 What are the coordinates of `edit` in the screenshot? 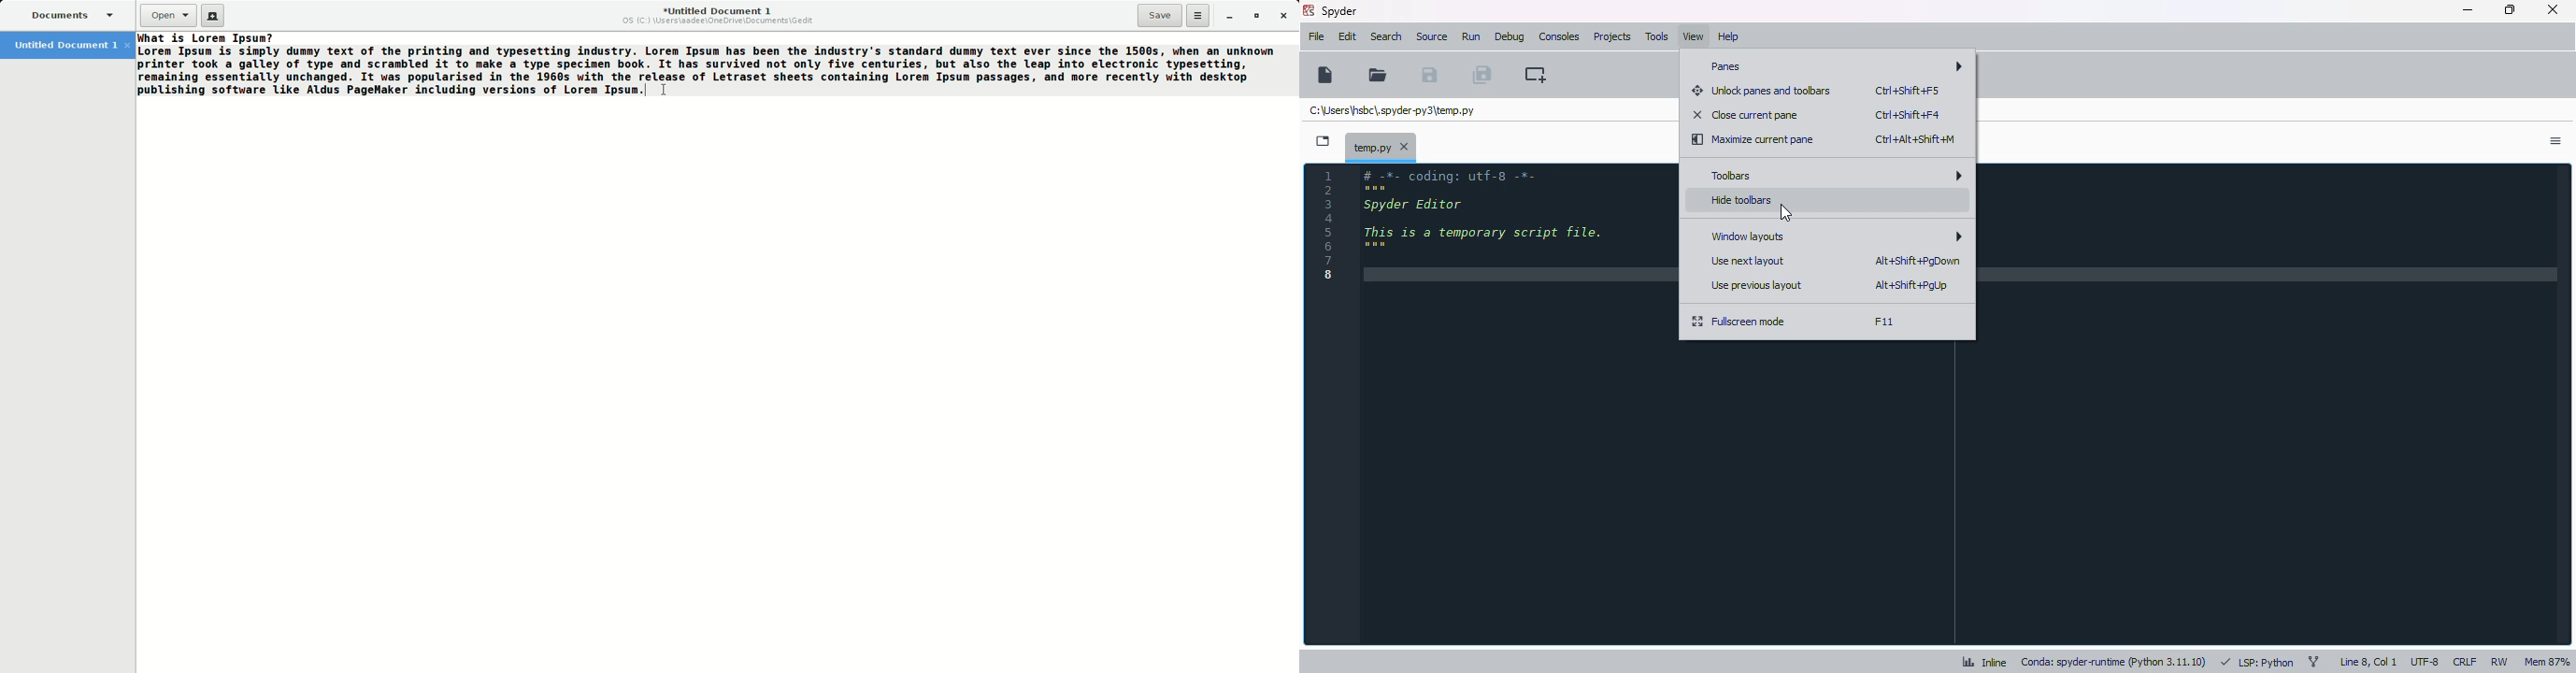 It's located at (1347, 36).